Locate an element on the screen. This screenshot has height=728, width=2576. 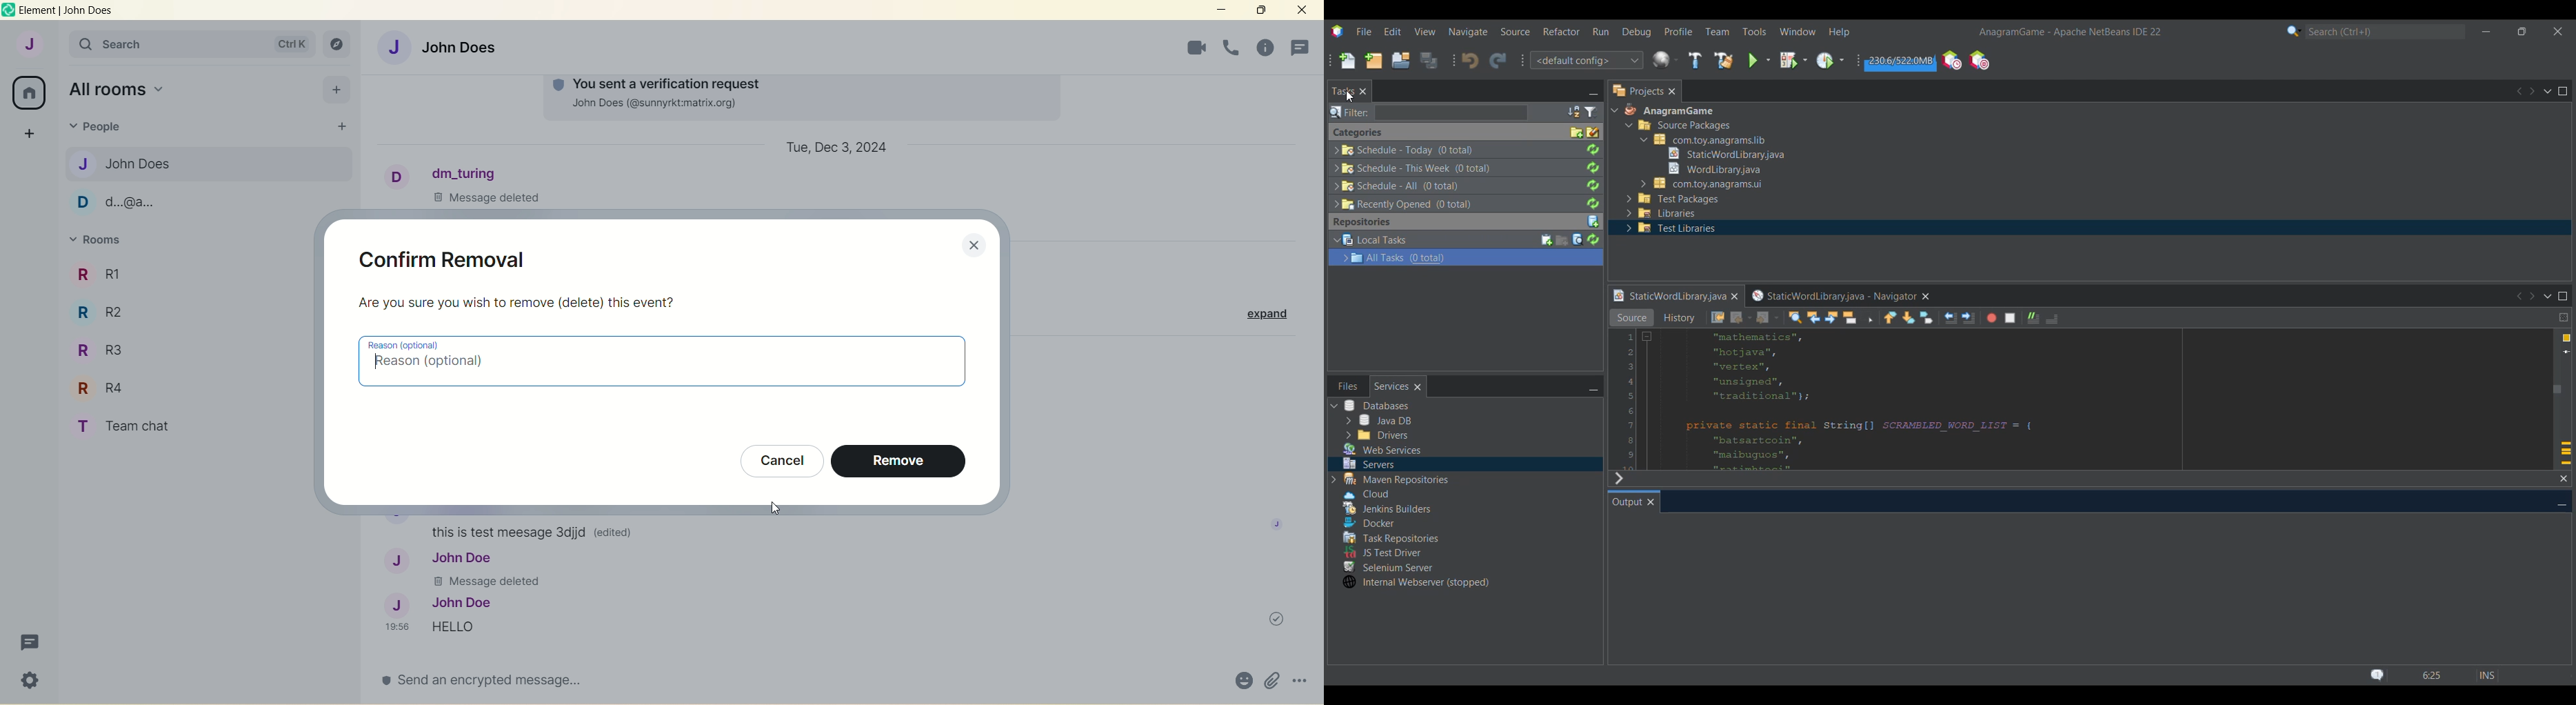
options is located at coordinates (1301, 679).